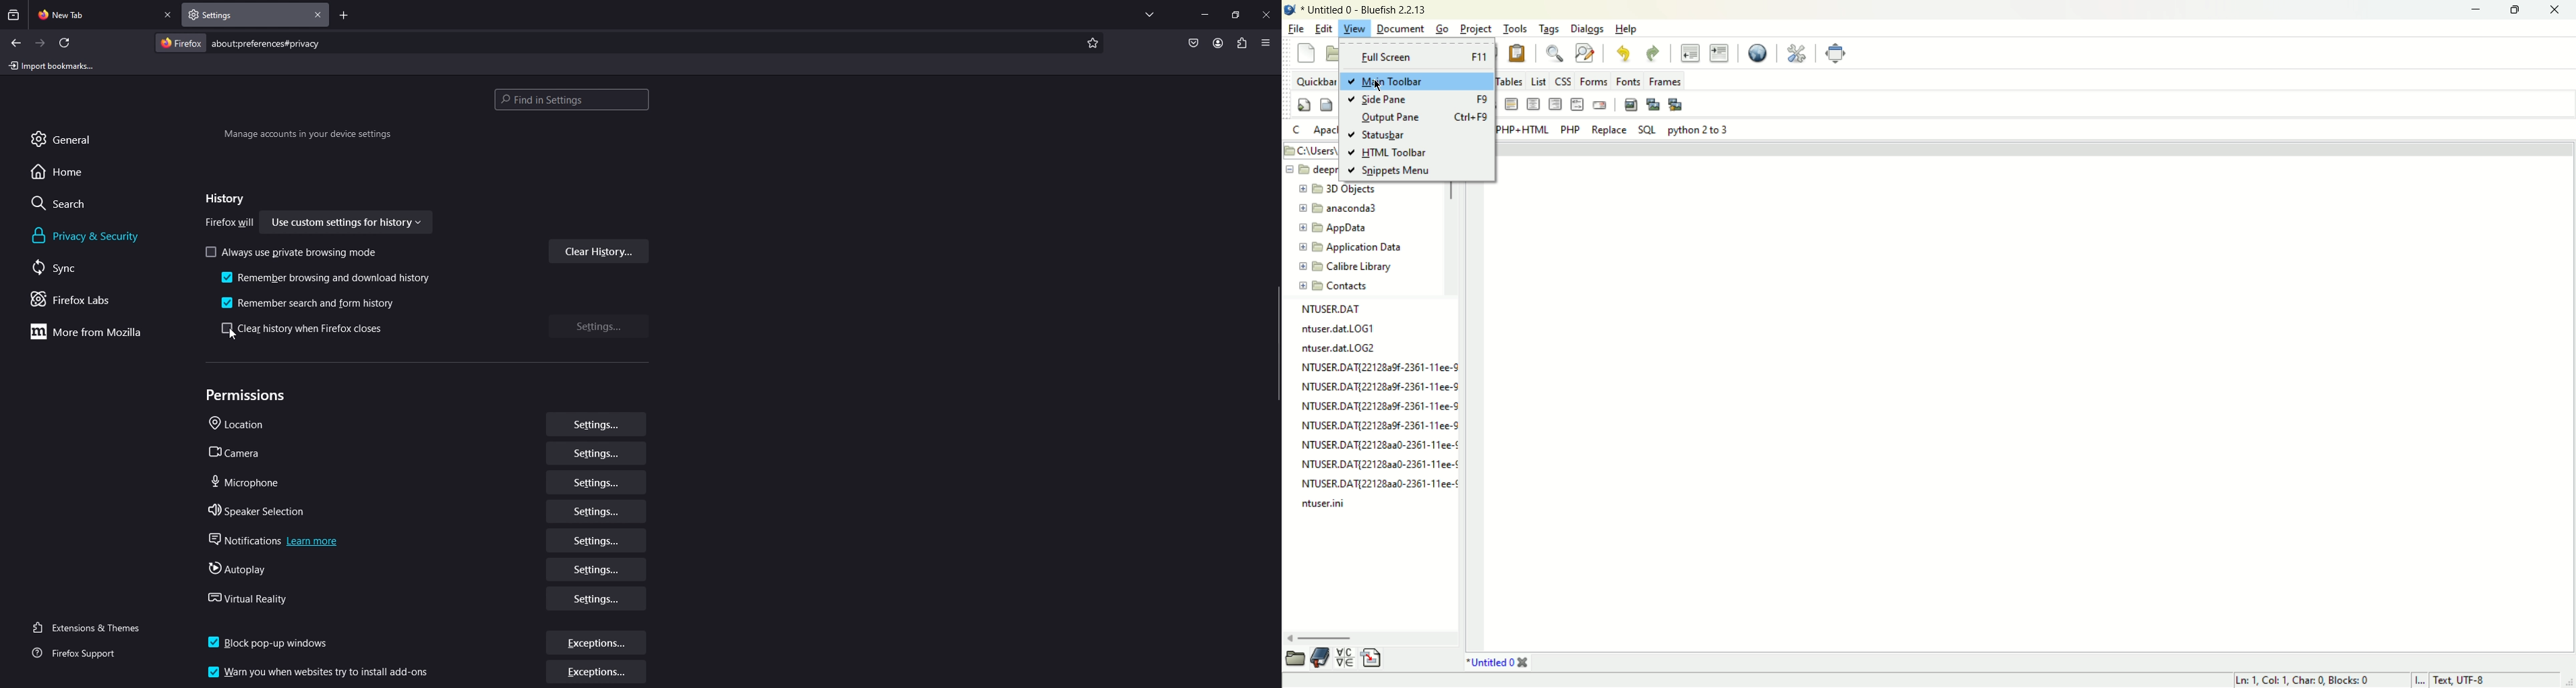 This screenshot has height=700, width=2576. I want to click on close tab, so click(169, 15).